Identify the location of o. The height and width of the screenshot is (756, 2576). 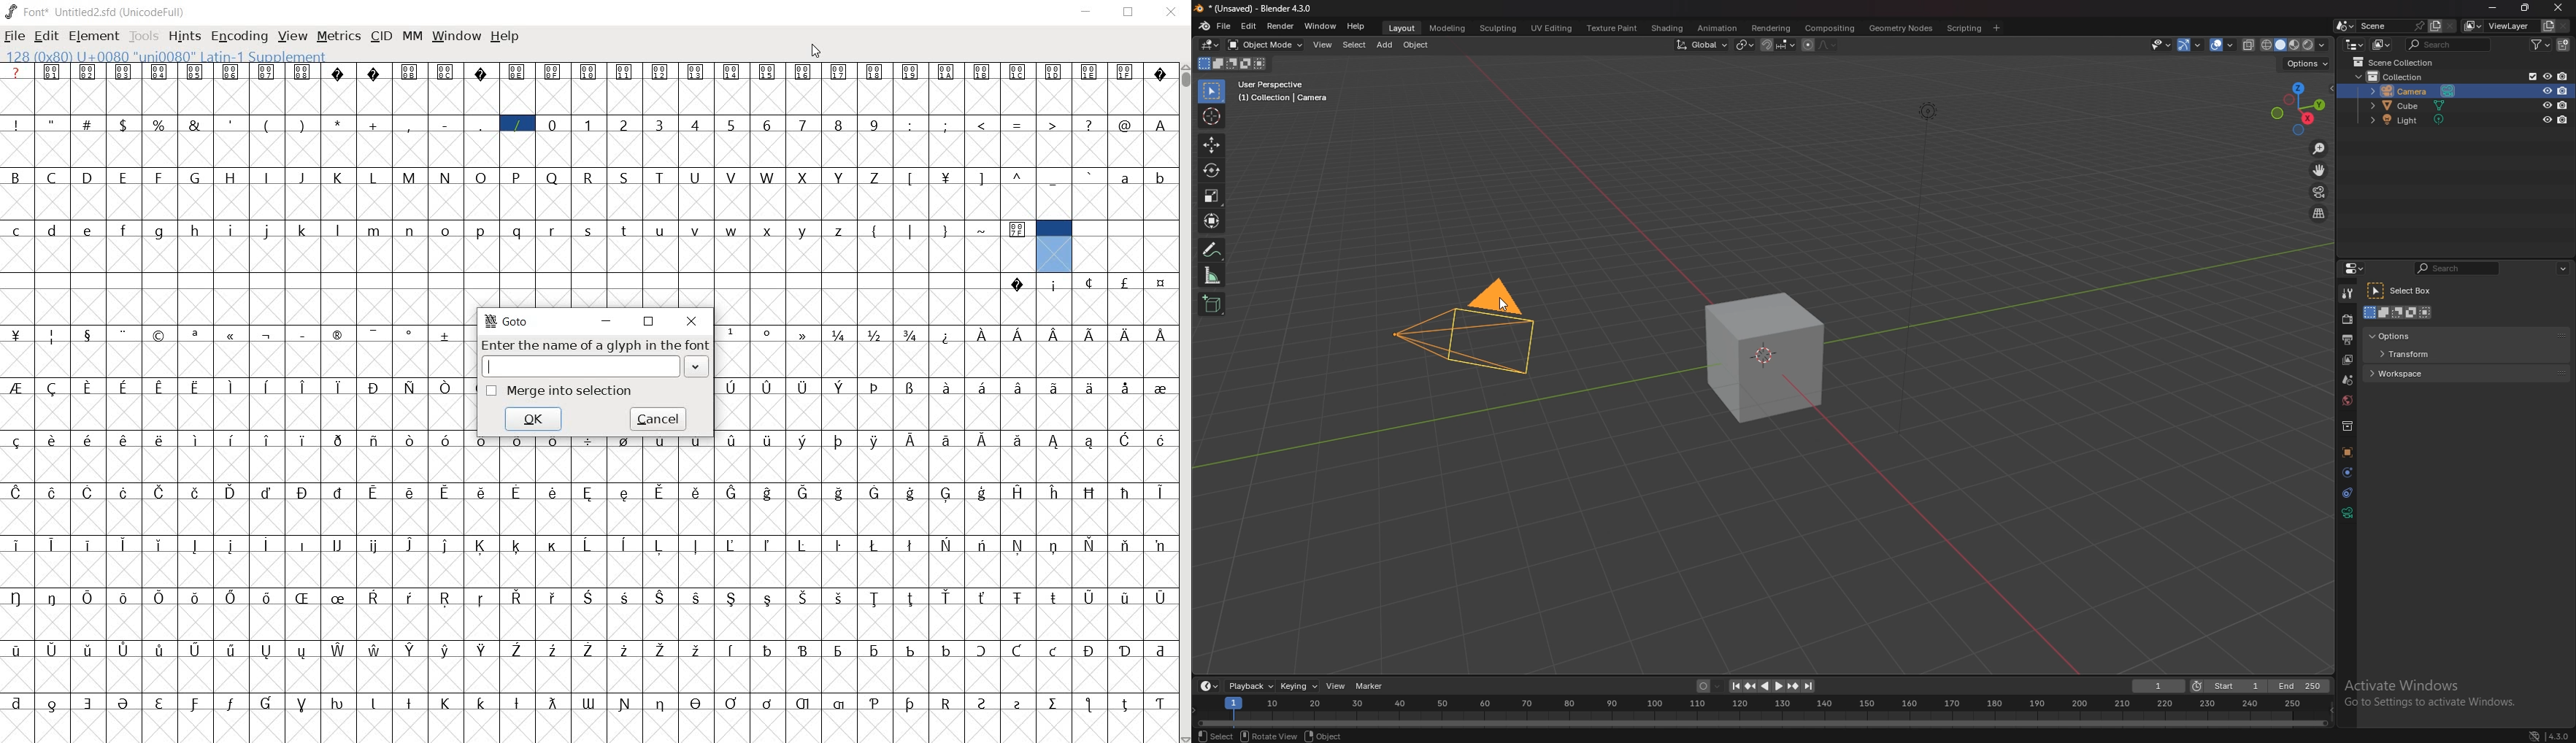
(446, 230).